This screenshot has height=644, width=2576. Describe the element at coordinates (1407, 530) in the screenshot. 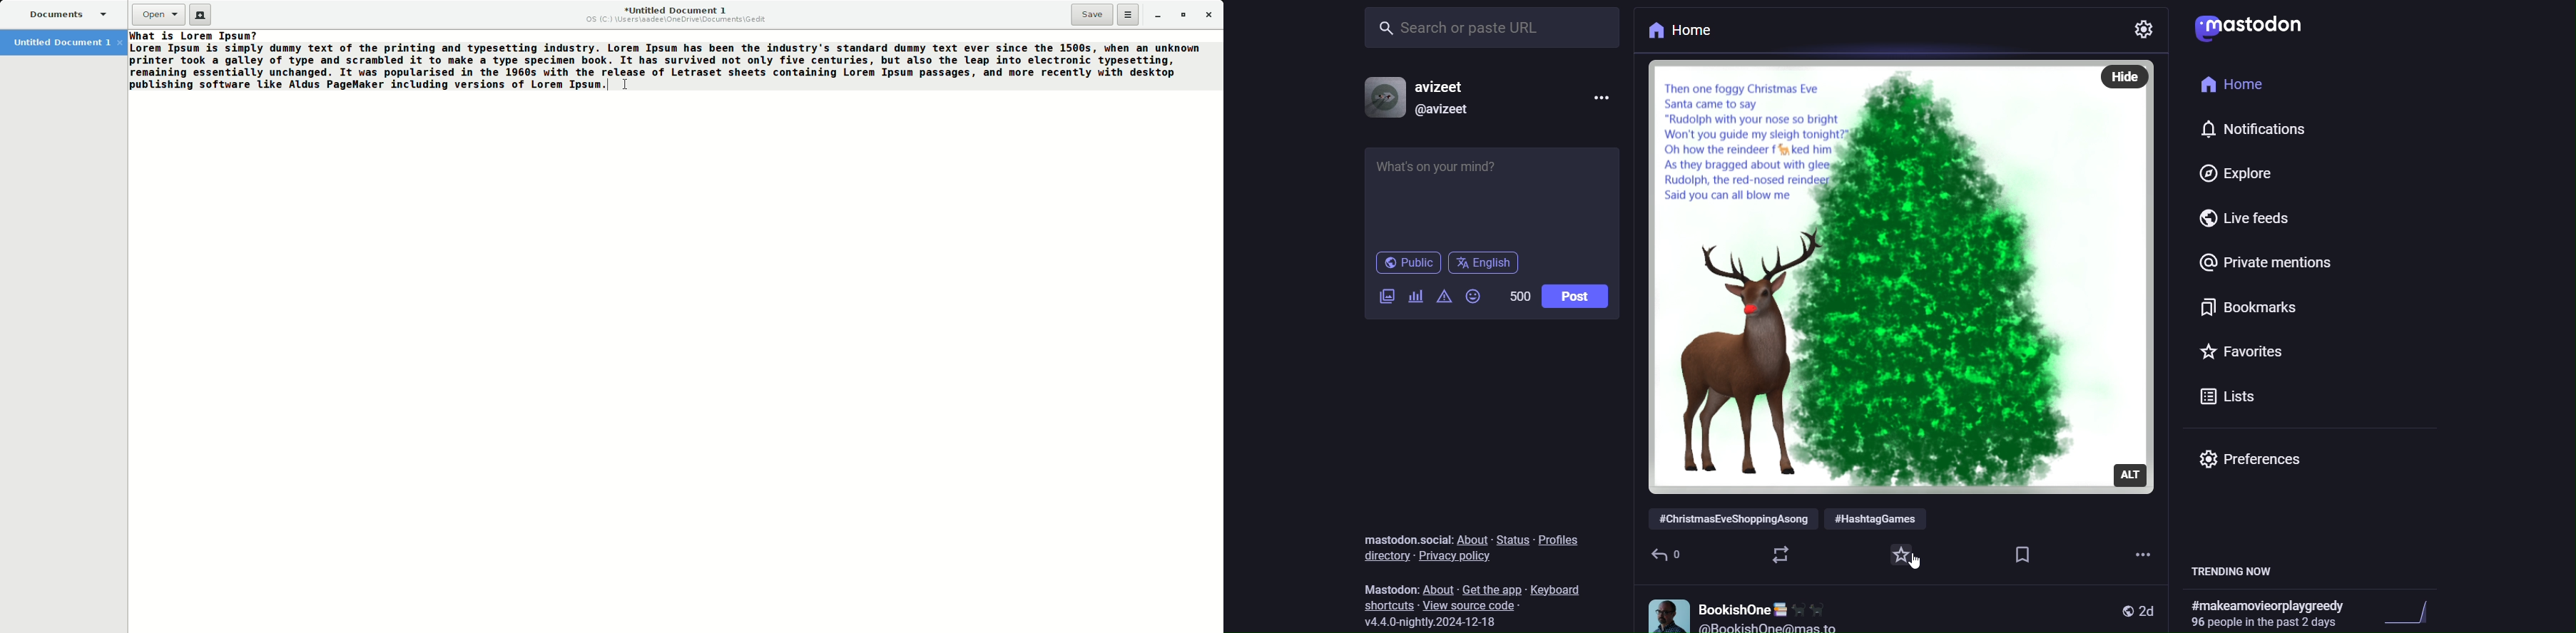

I see `mastodon social` at that location.